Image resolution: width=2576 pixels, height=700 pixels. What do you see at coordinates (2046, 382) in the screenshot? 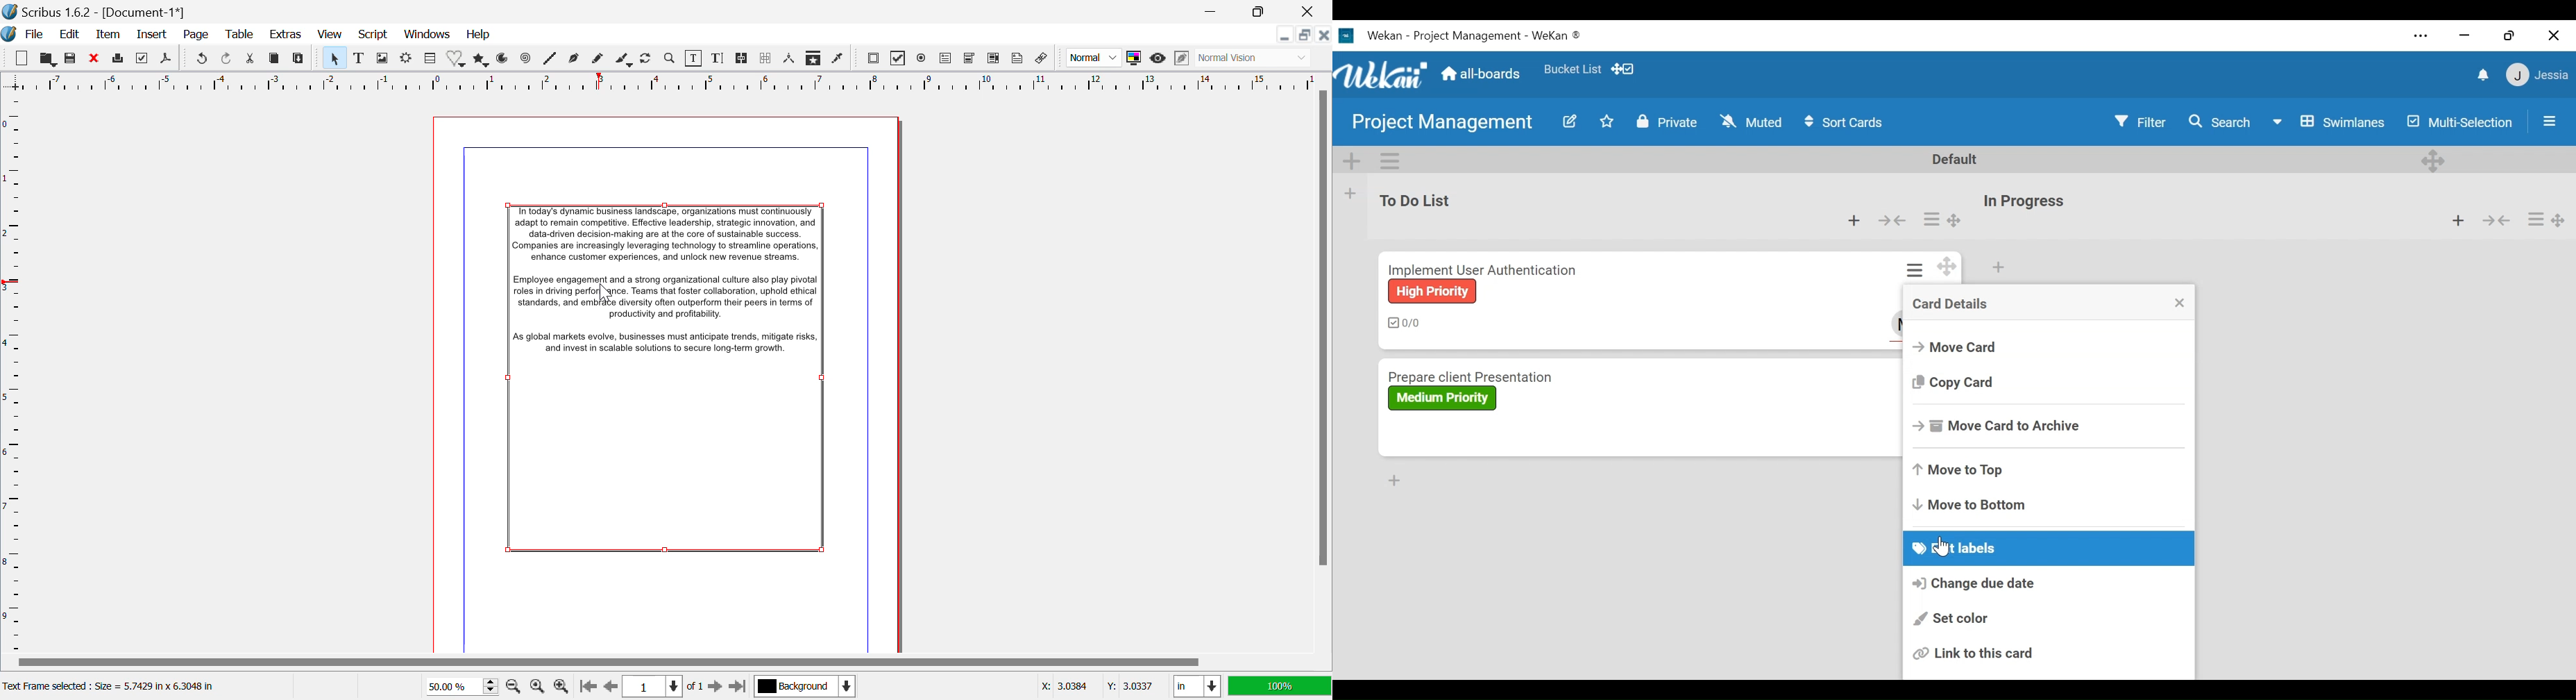
I see `Copy Card` at bounding box center [2046, 382].